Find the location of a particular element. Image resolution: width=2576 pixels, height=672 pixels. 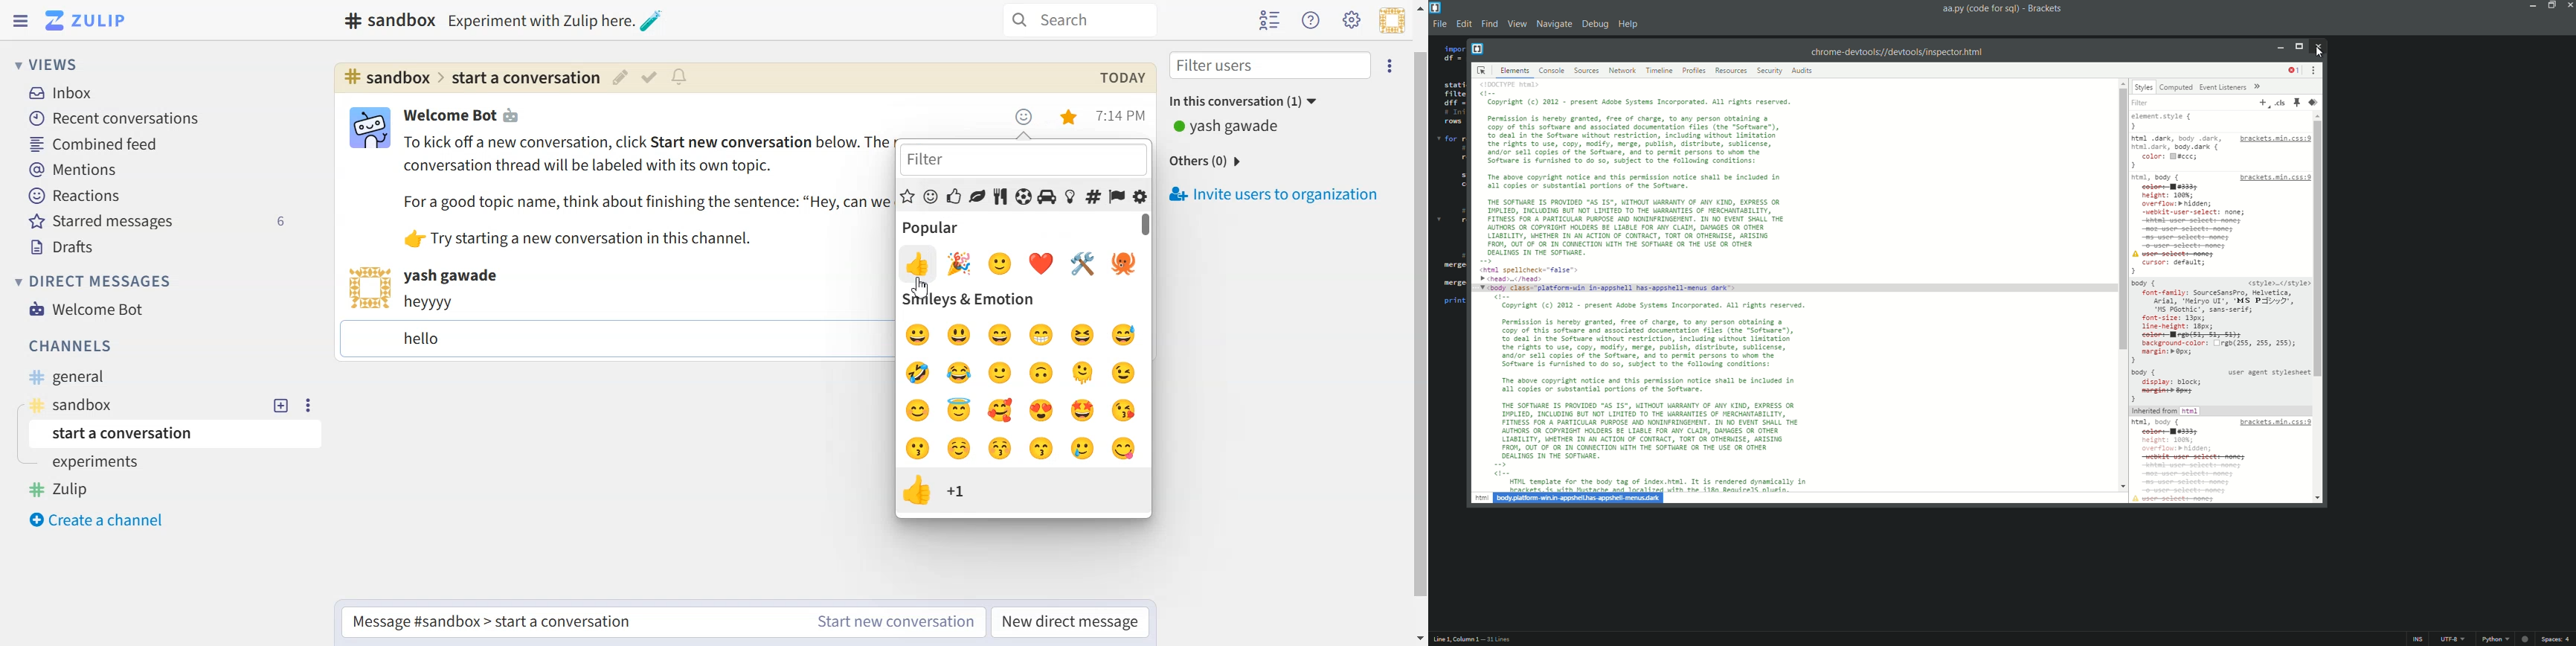

Maximize is located at coordinates (2299, 48).